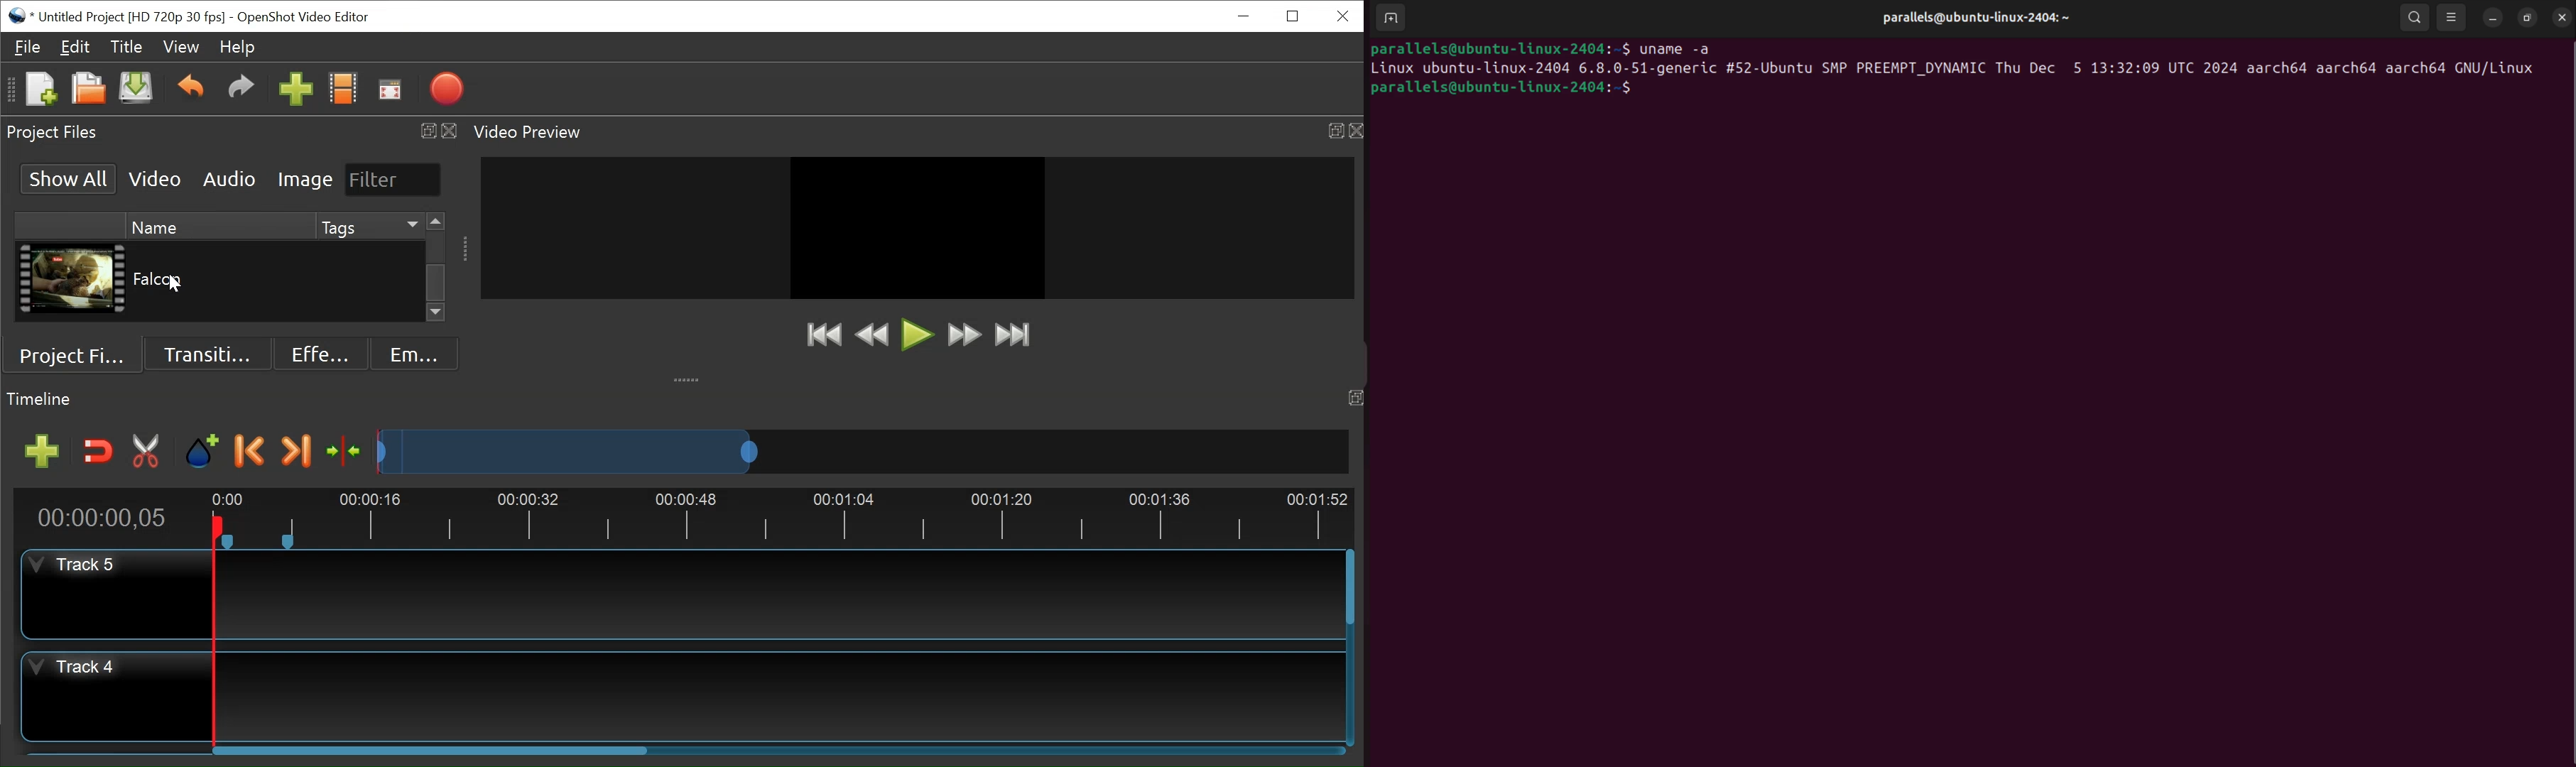  I want to click on minimize, so click(2494, 17).